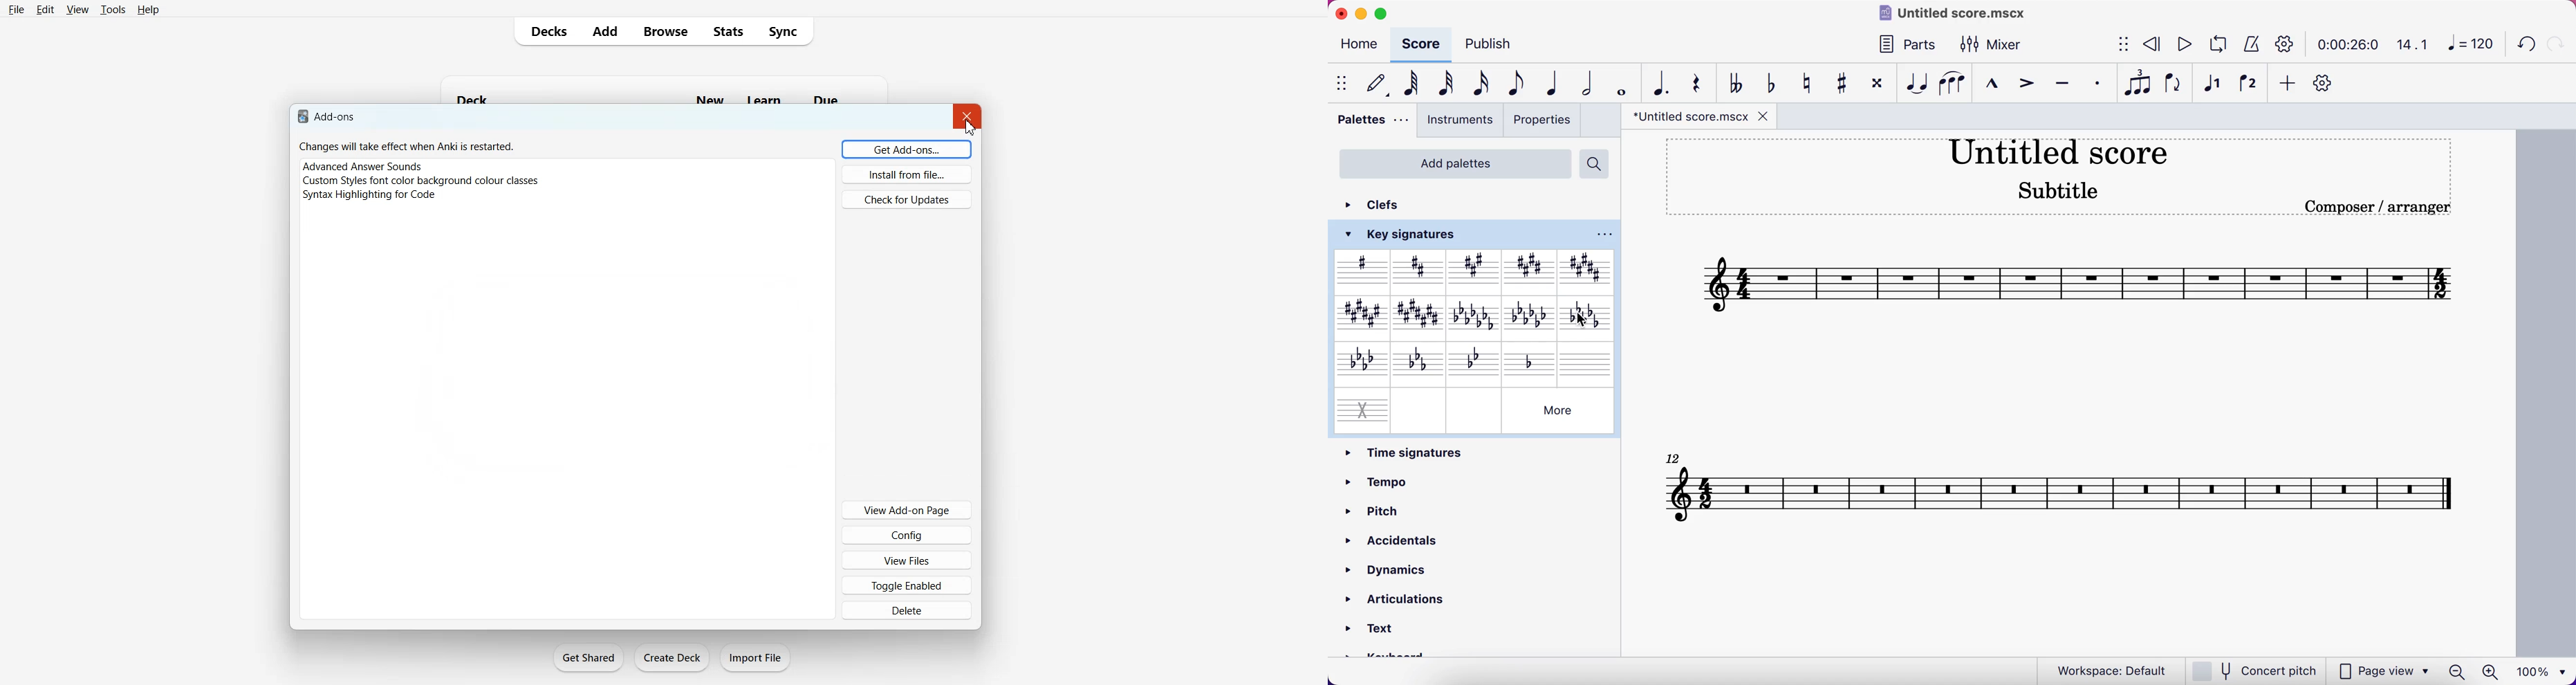 This screenshot has height=700, width=2576. What do you see at coordinates (1586, 317) in the screenshot?
I see `B minor` at bounding box center [1586, 317].